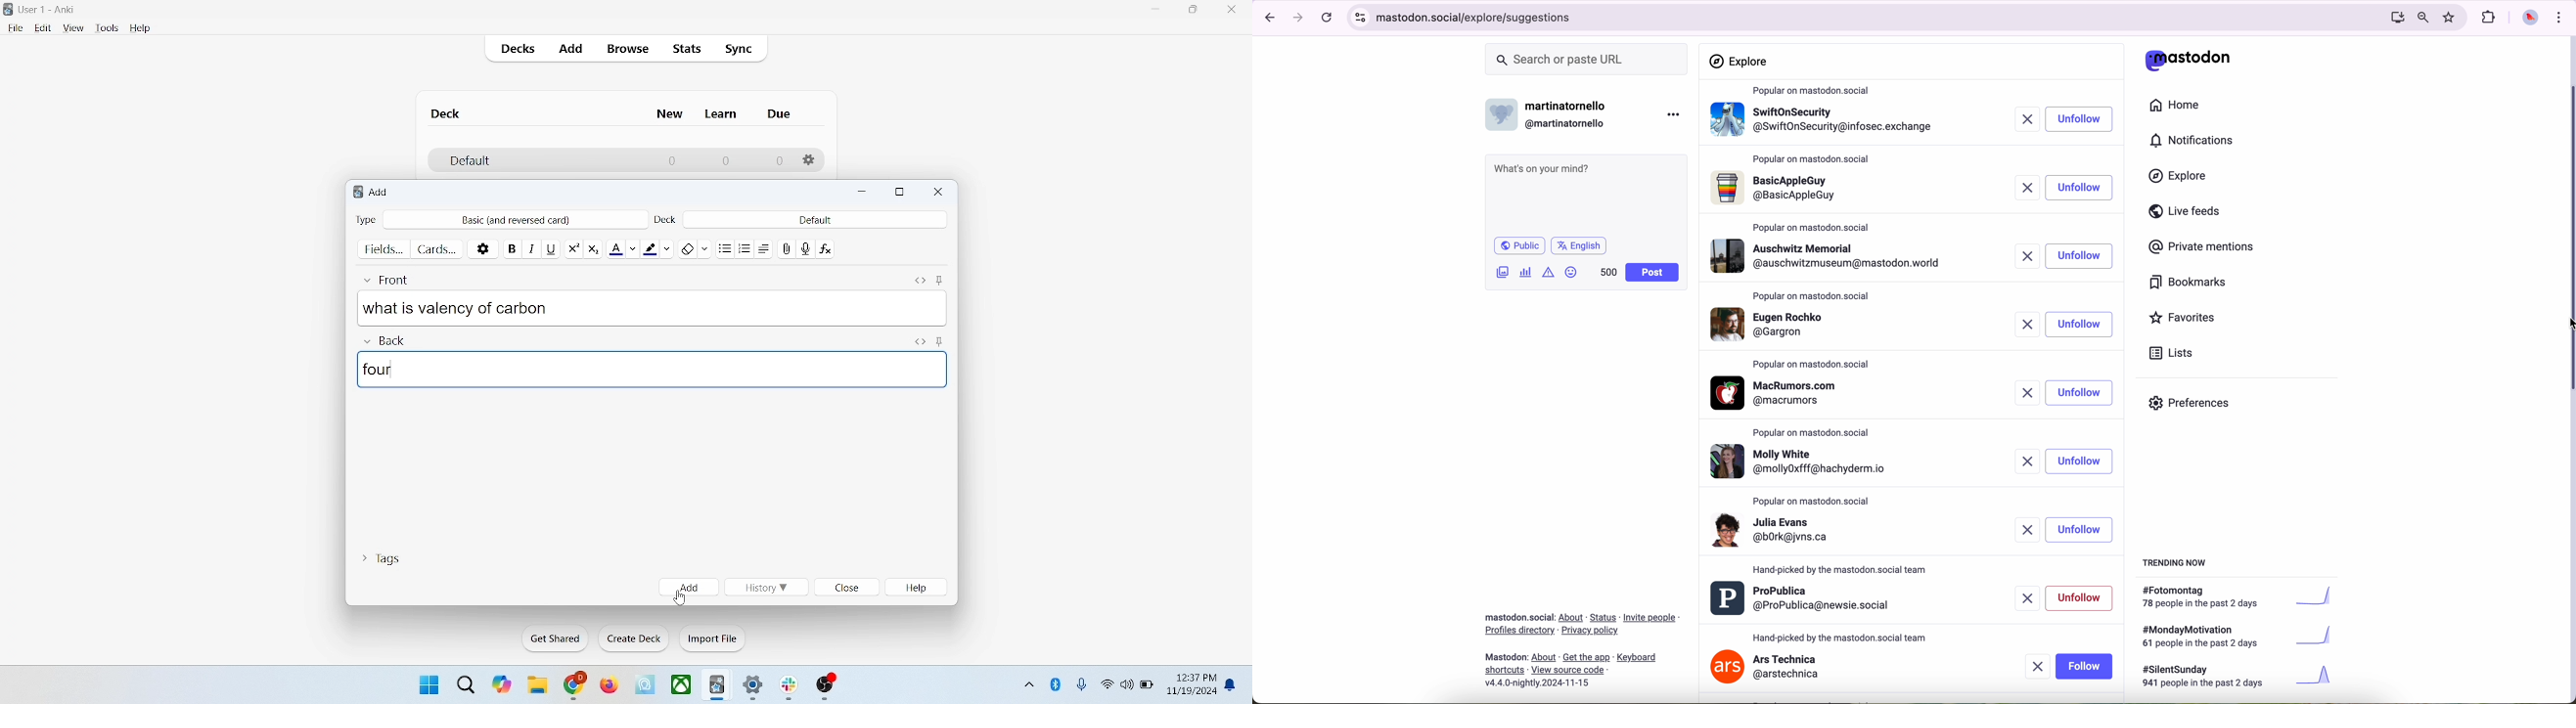 Image resolution: width=2576 pixels, height=728 pixels. I want to click on x-box, so click(682, 684).